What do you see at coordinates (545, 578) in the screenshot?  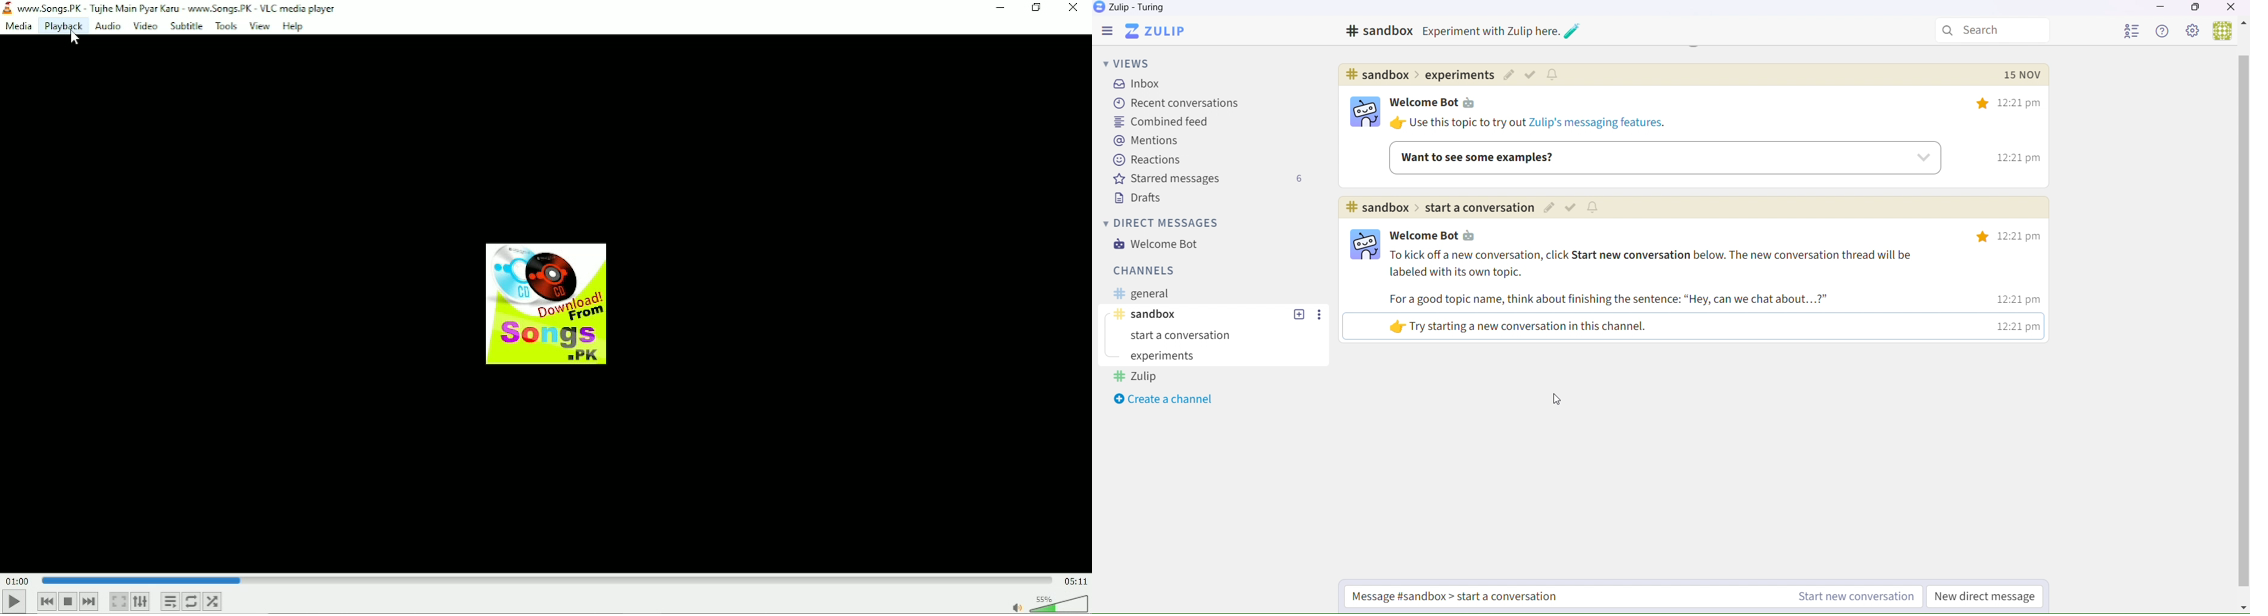 I see `Play duration` at bounding box center [545, 578].